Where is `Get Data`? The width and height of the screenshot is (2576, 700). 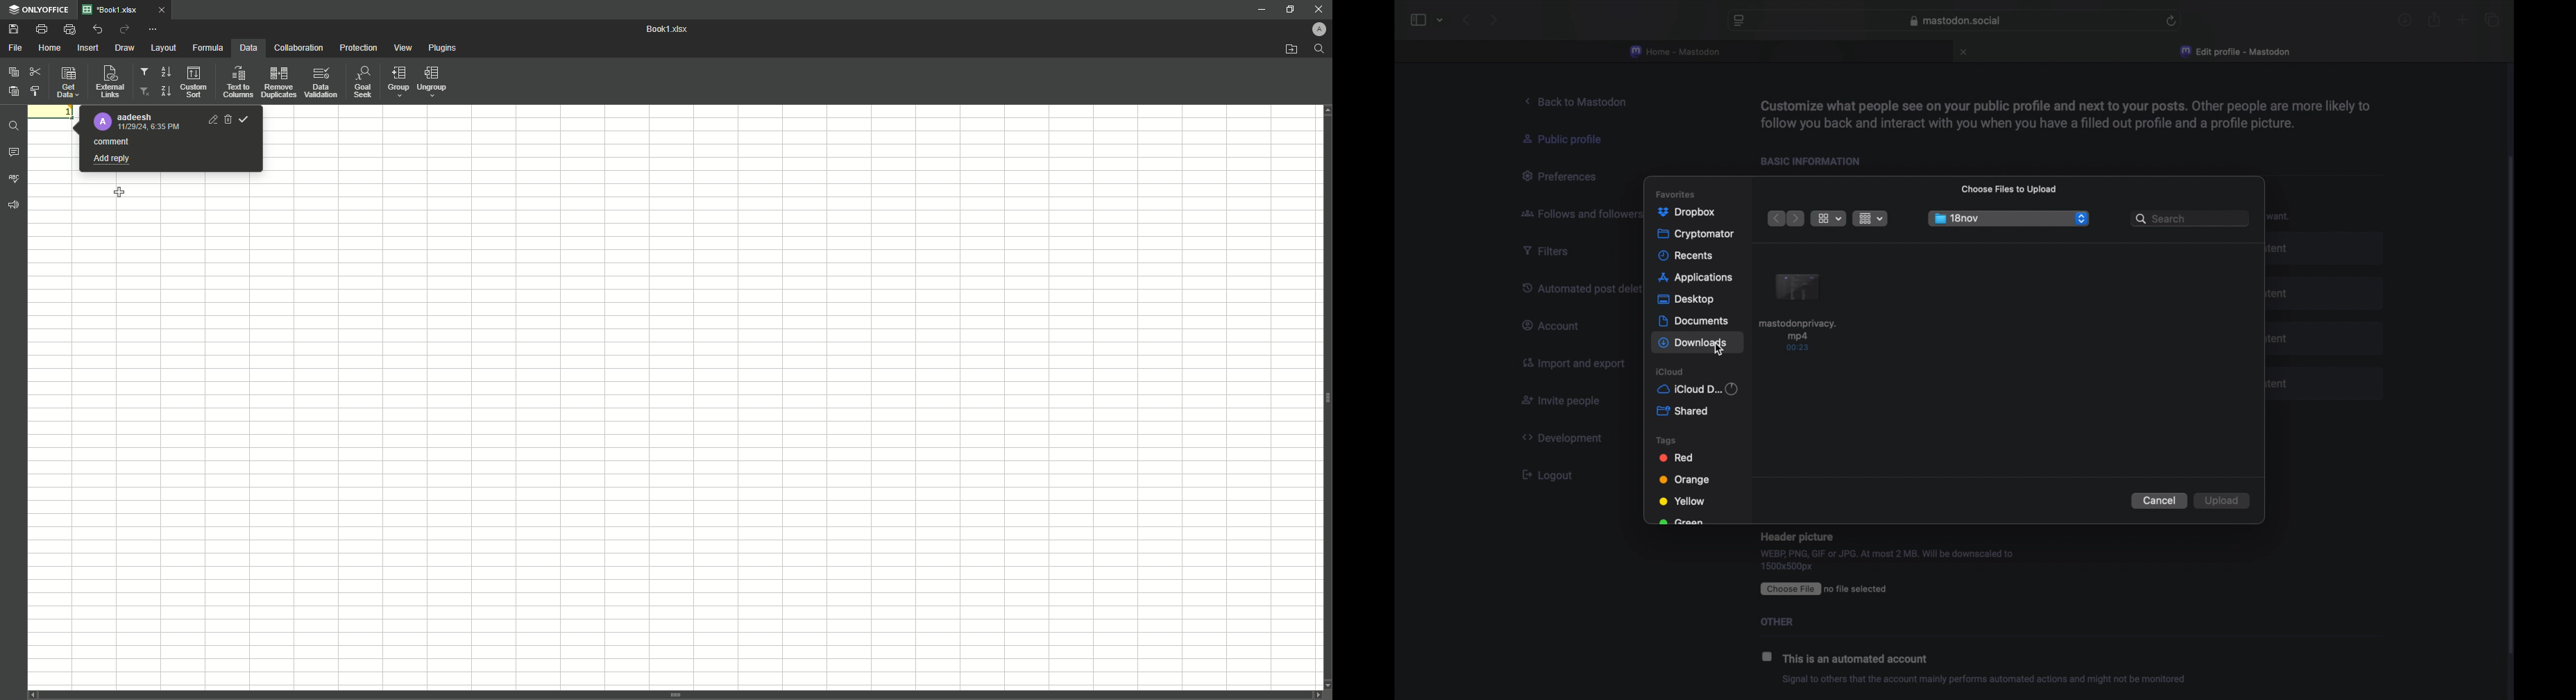
Get Data is located at coordinates (67, 84).